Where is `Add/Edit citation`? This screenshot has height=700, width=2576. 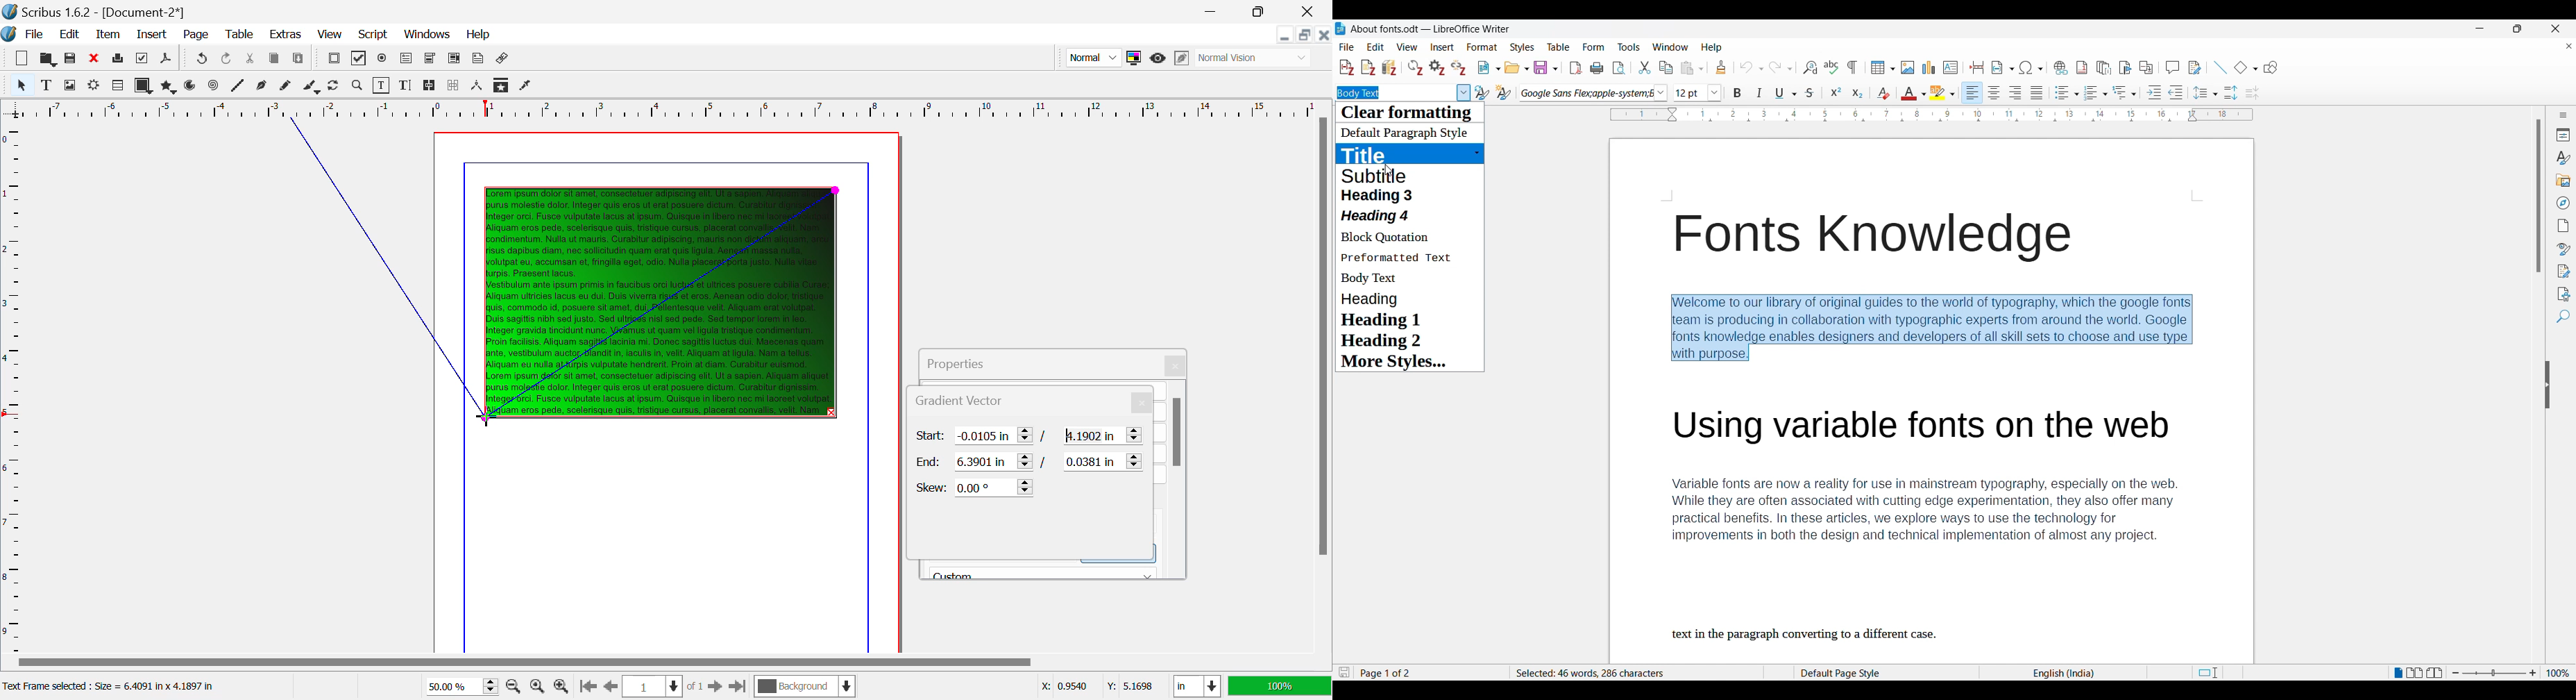
Add/Edit citation is located at coordinates (1347, 67).